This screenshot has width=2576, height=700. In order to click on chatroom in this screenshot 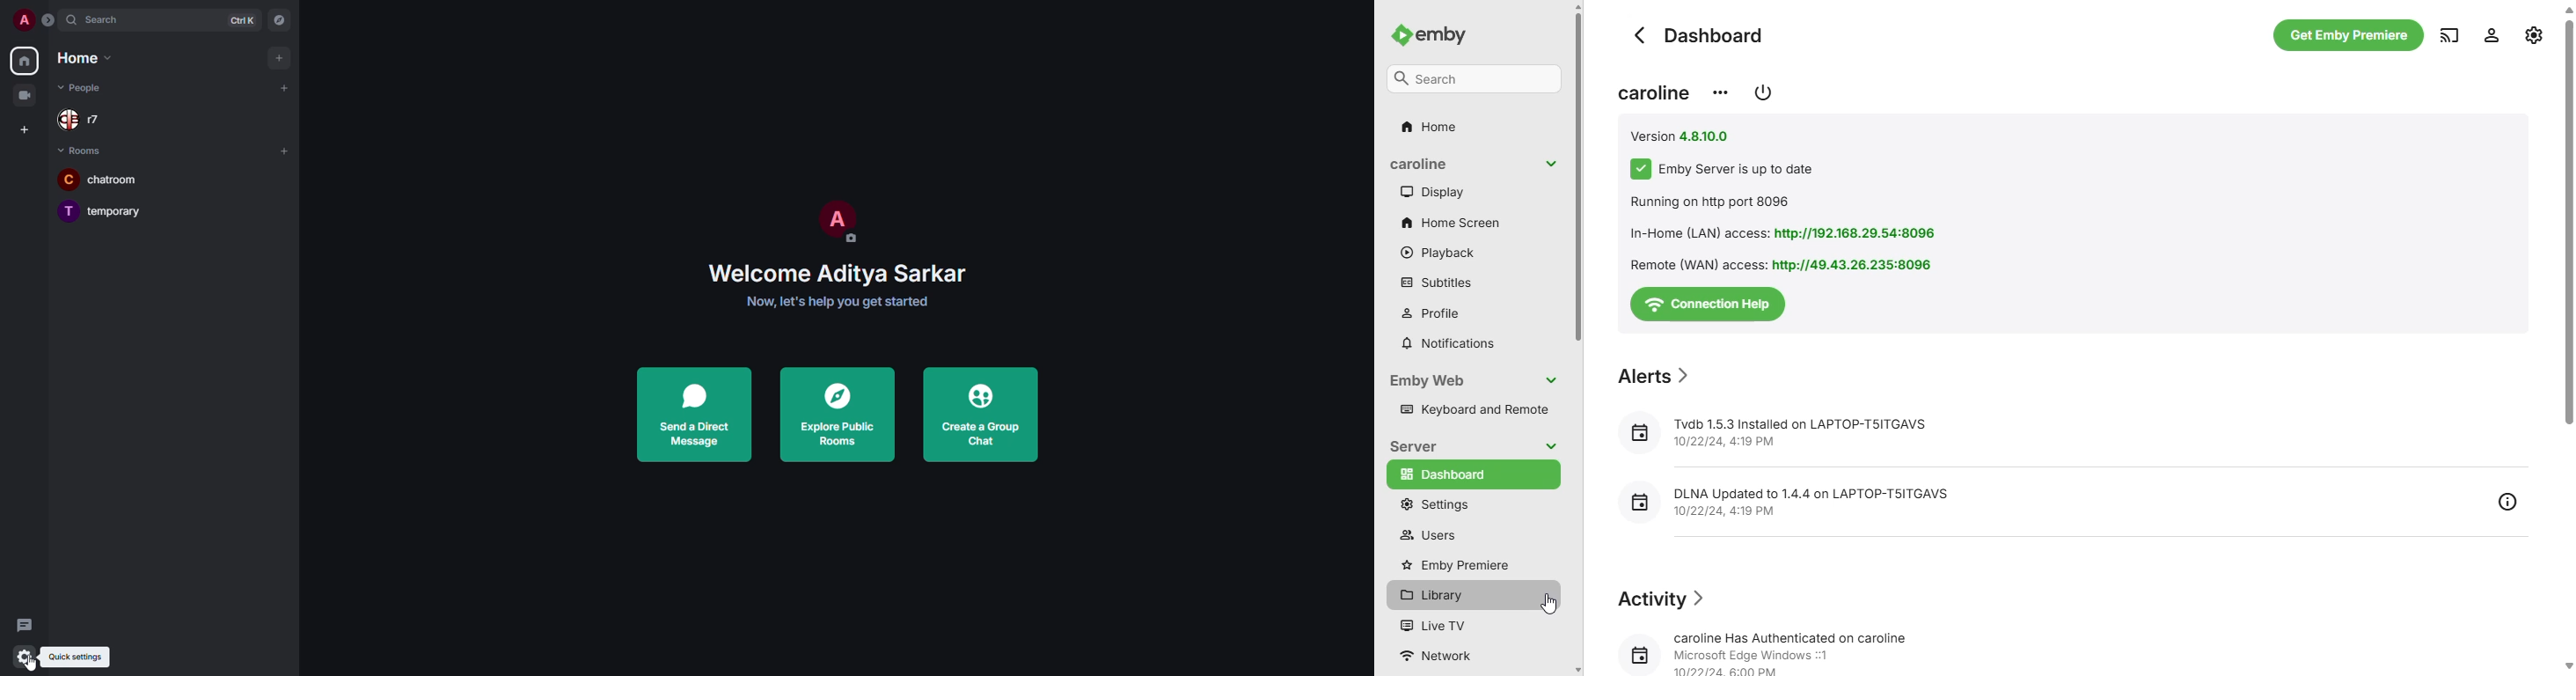, I will do `click(110, 178)`.